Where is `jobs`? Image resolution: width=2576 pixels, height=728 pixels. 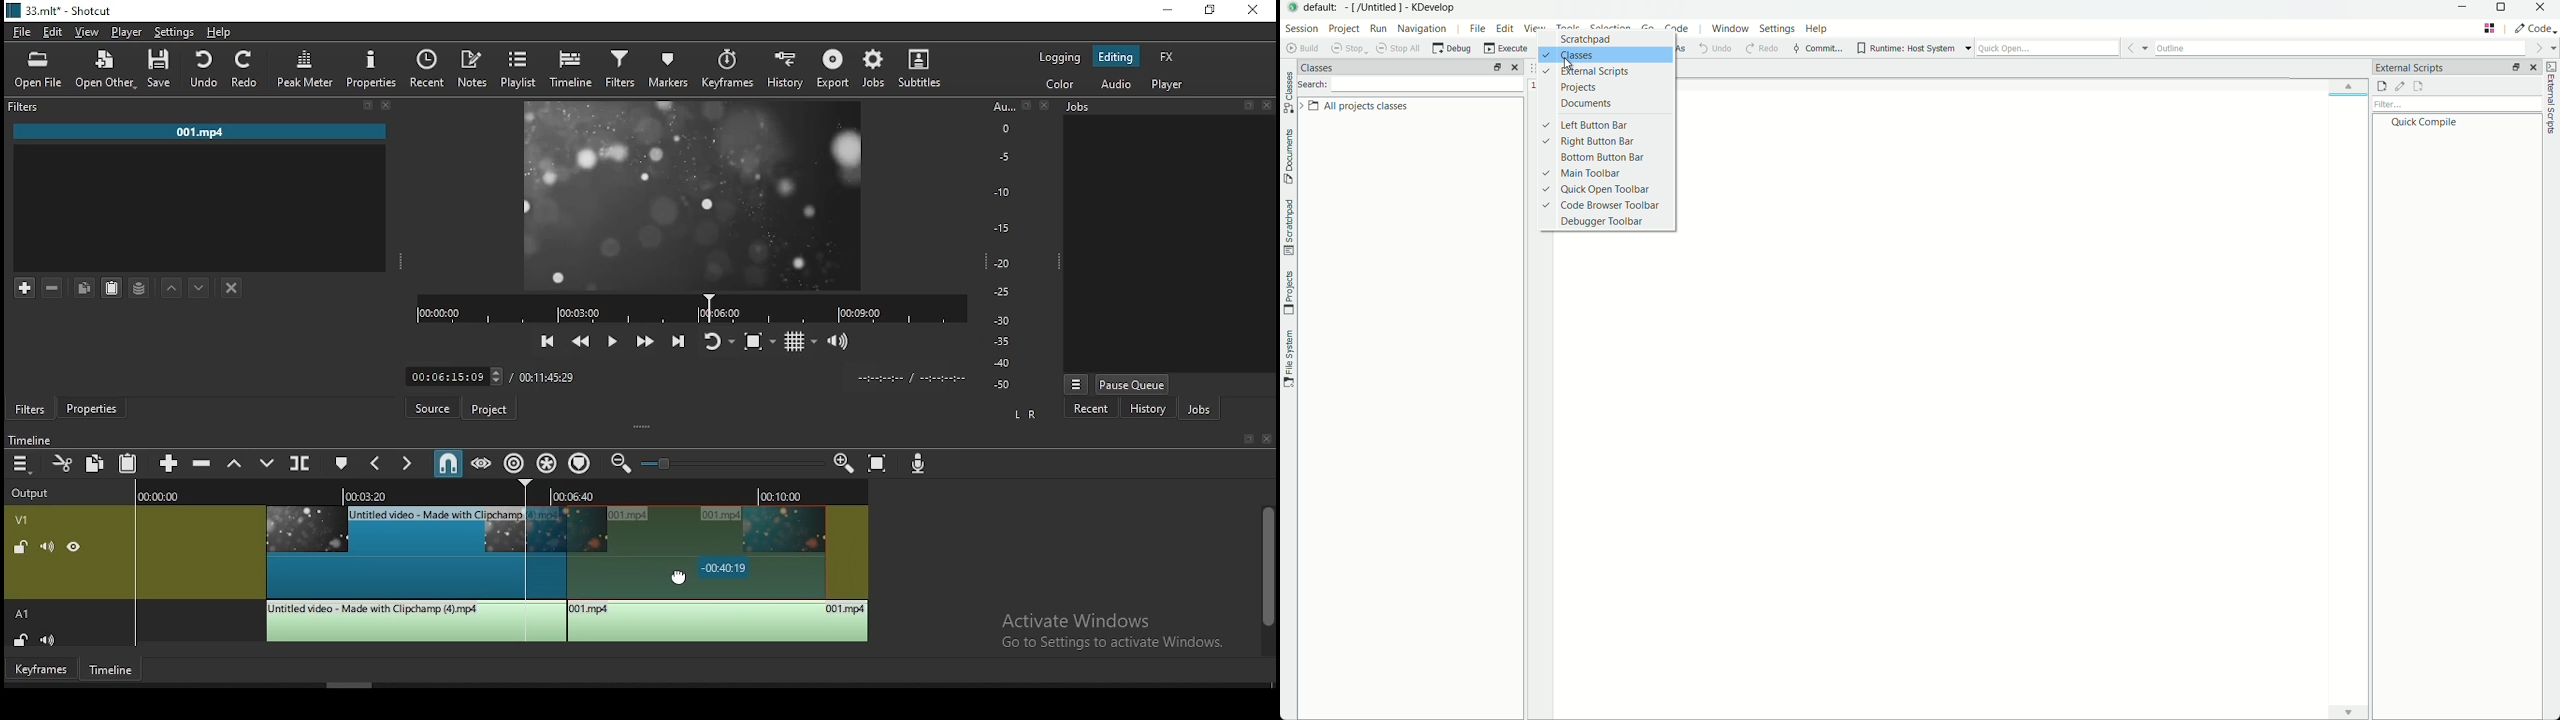
jobs is located at coordinates (1167, 107).